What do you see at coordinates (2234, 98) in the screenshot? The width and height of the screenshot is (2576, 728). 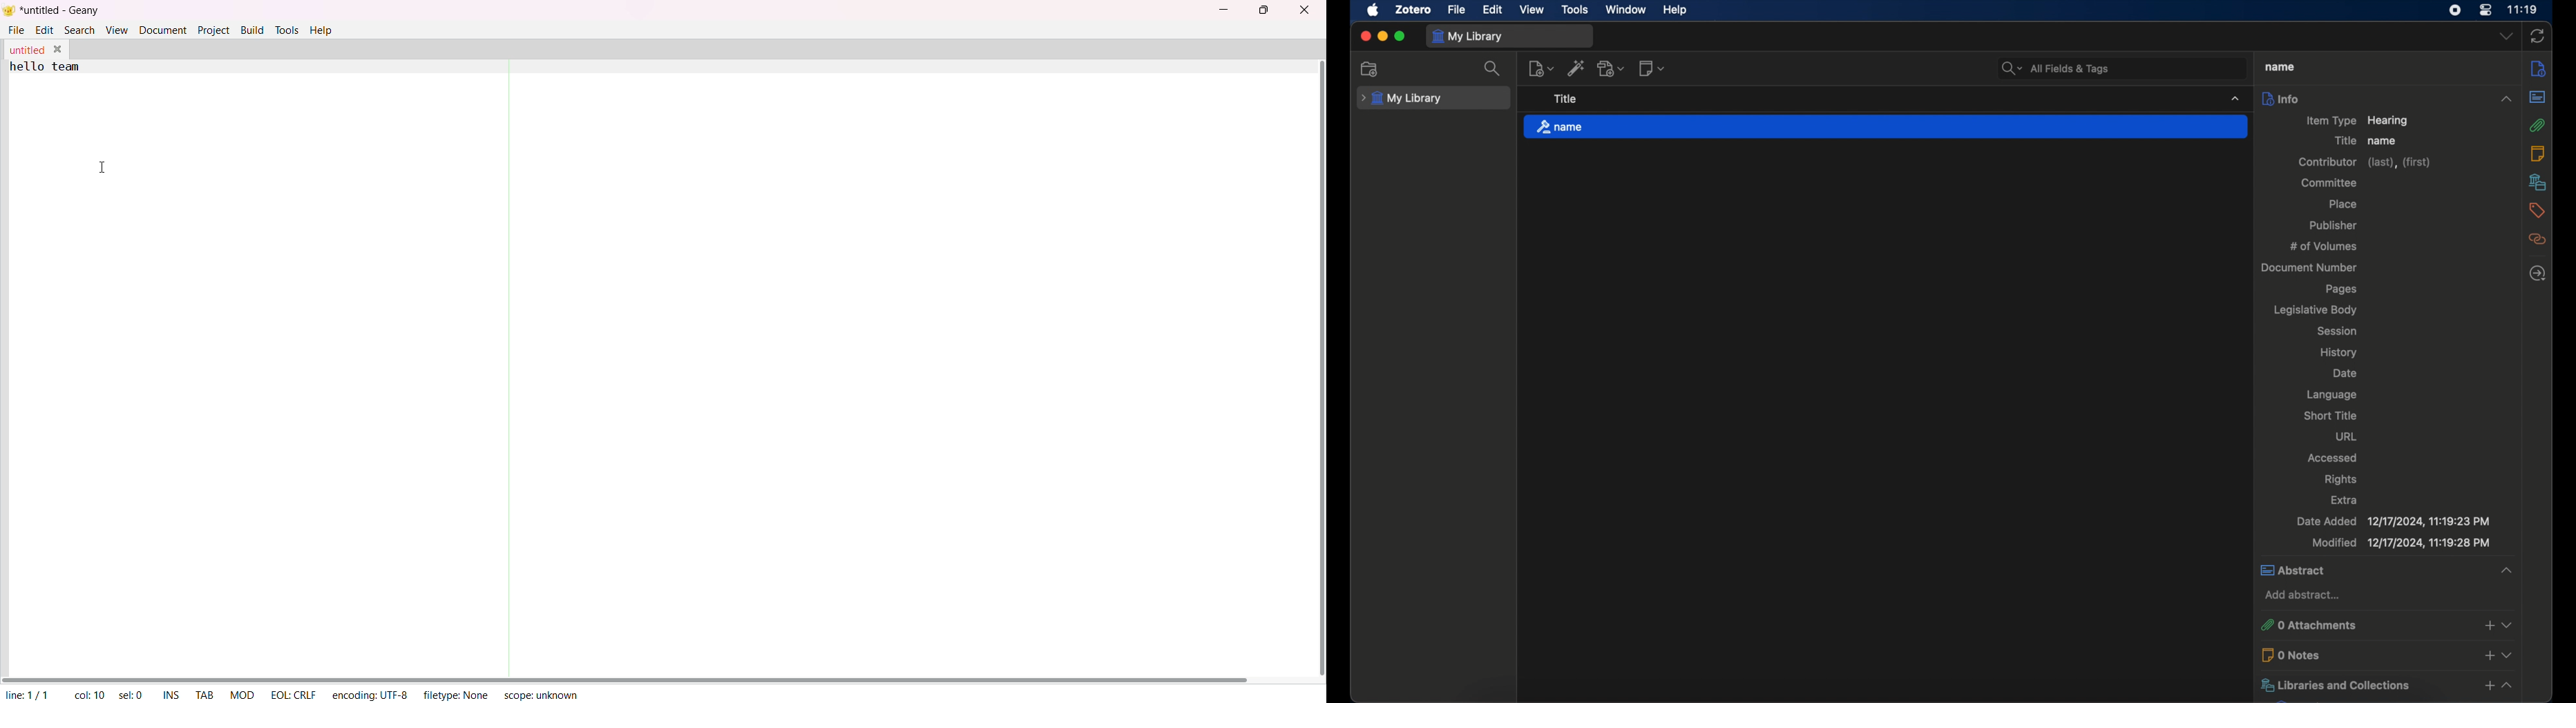 I see `dropdown` at bounding box center [2234, 98].